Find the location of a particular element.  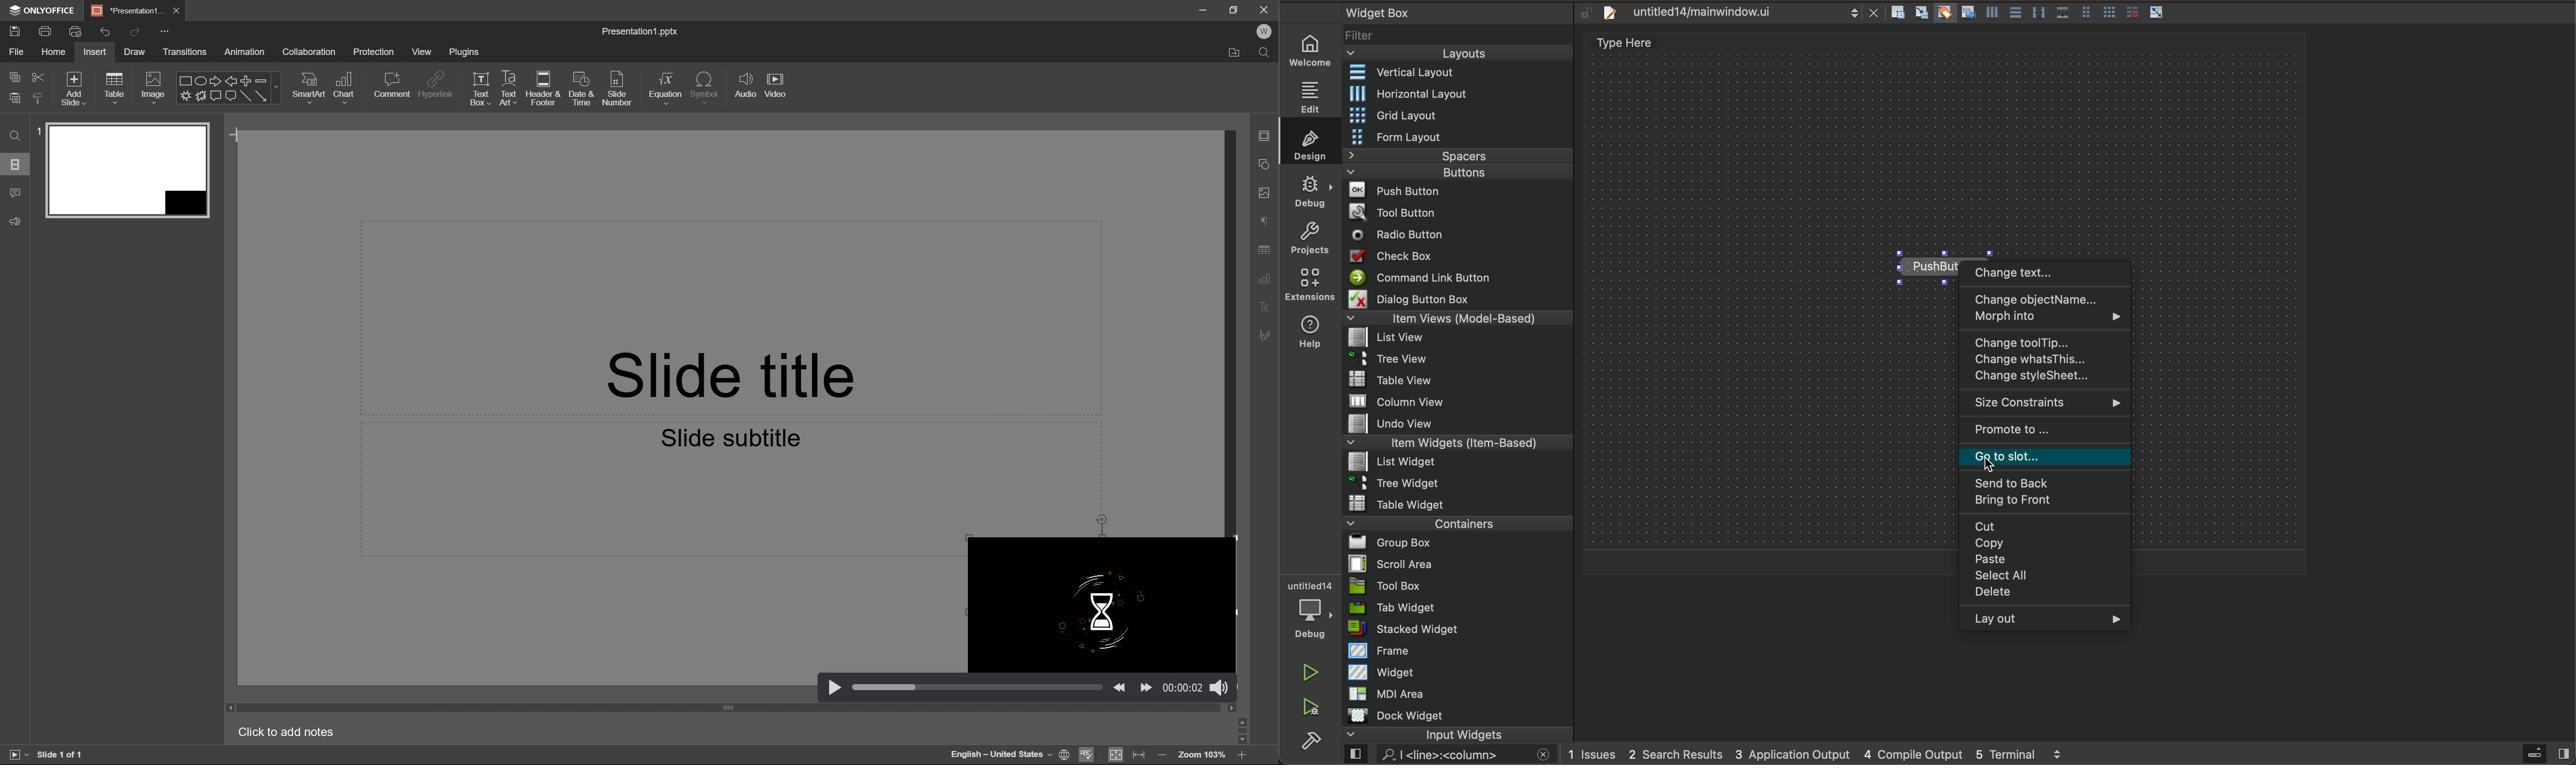

symbol is located at coordinates (707, 86).